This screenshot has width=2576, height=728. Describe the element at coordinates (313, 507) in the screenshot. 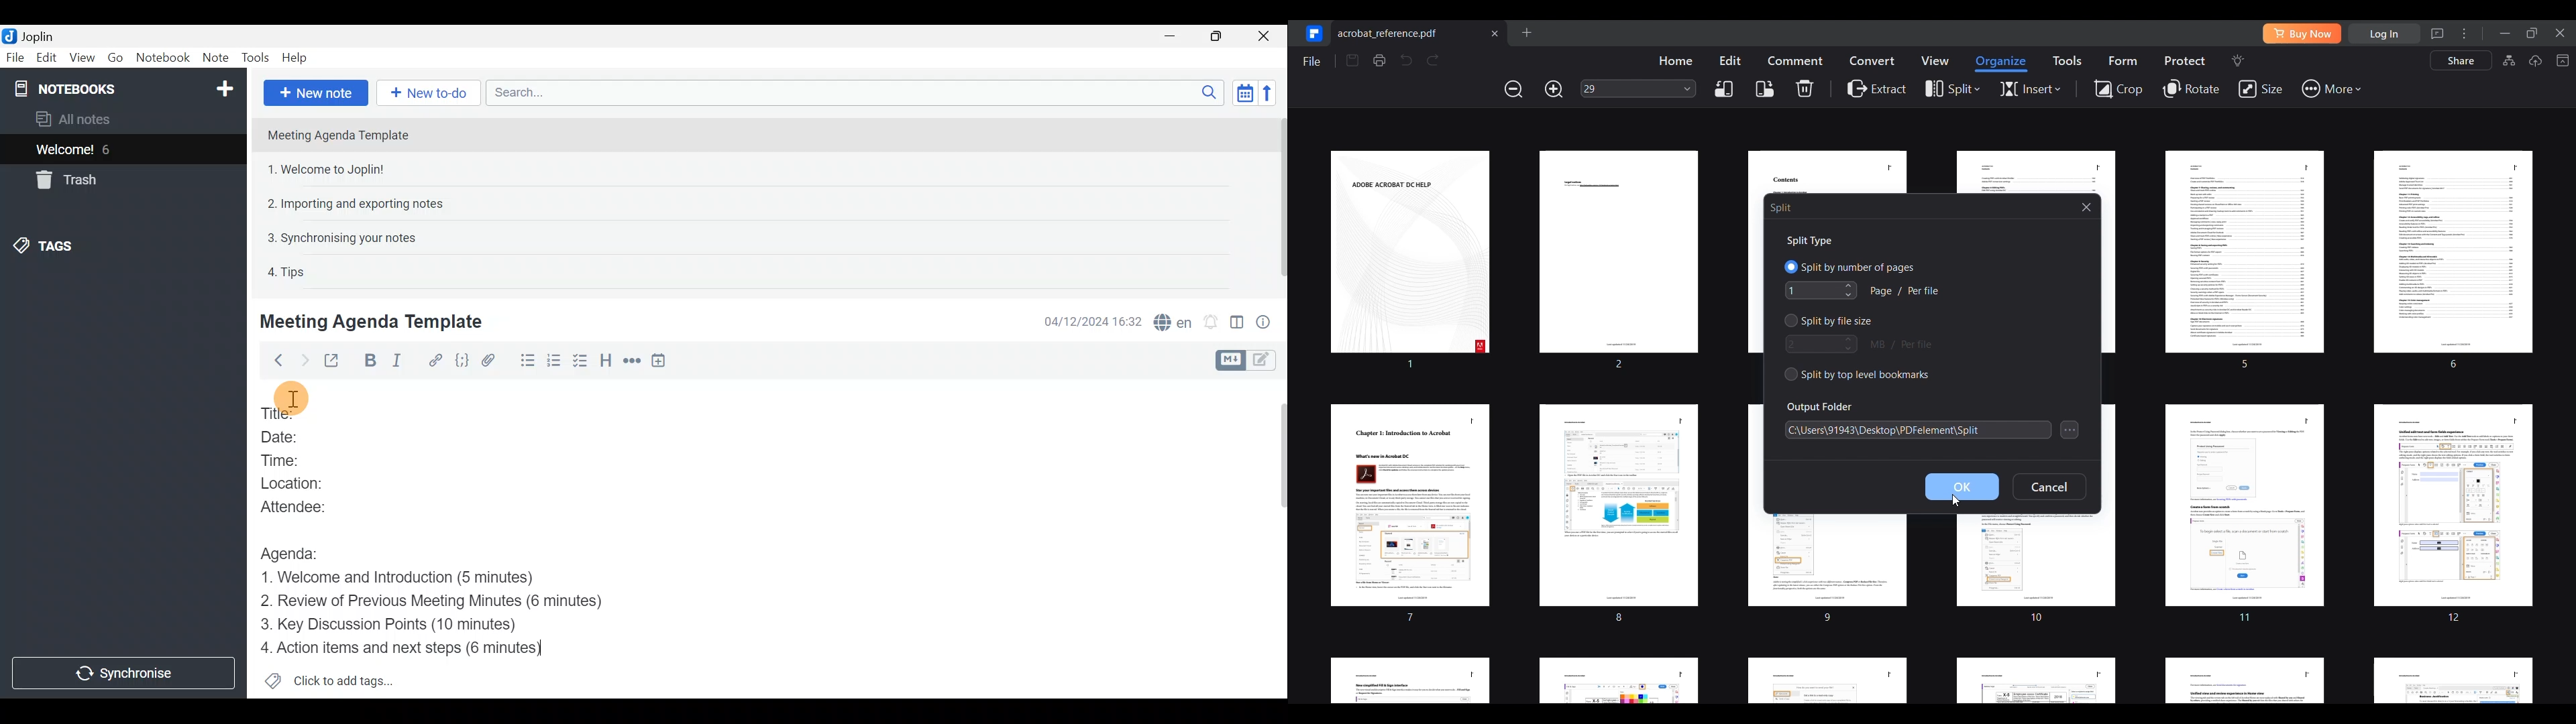

I see `Attendee:` at that location.